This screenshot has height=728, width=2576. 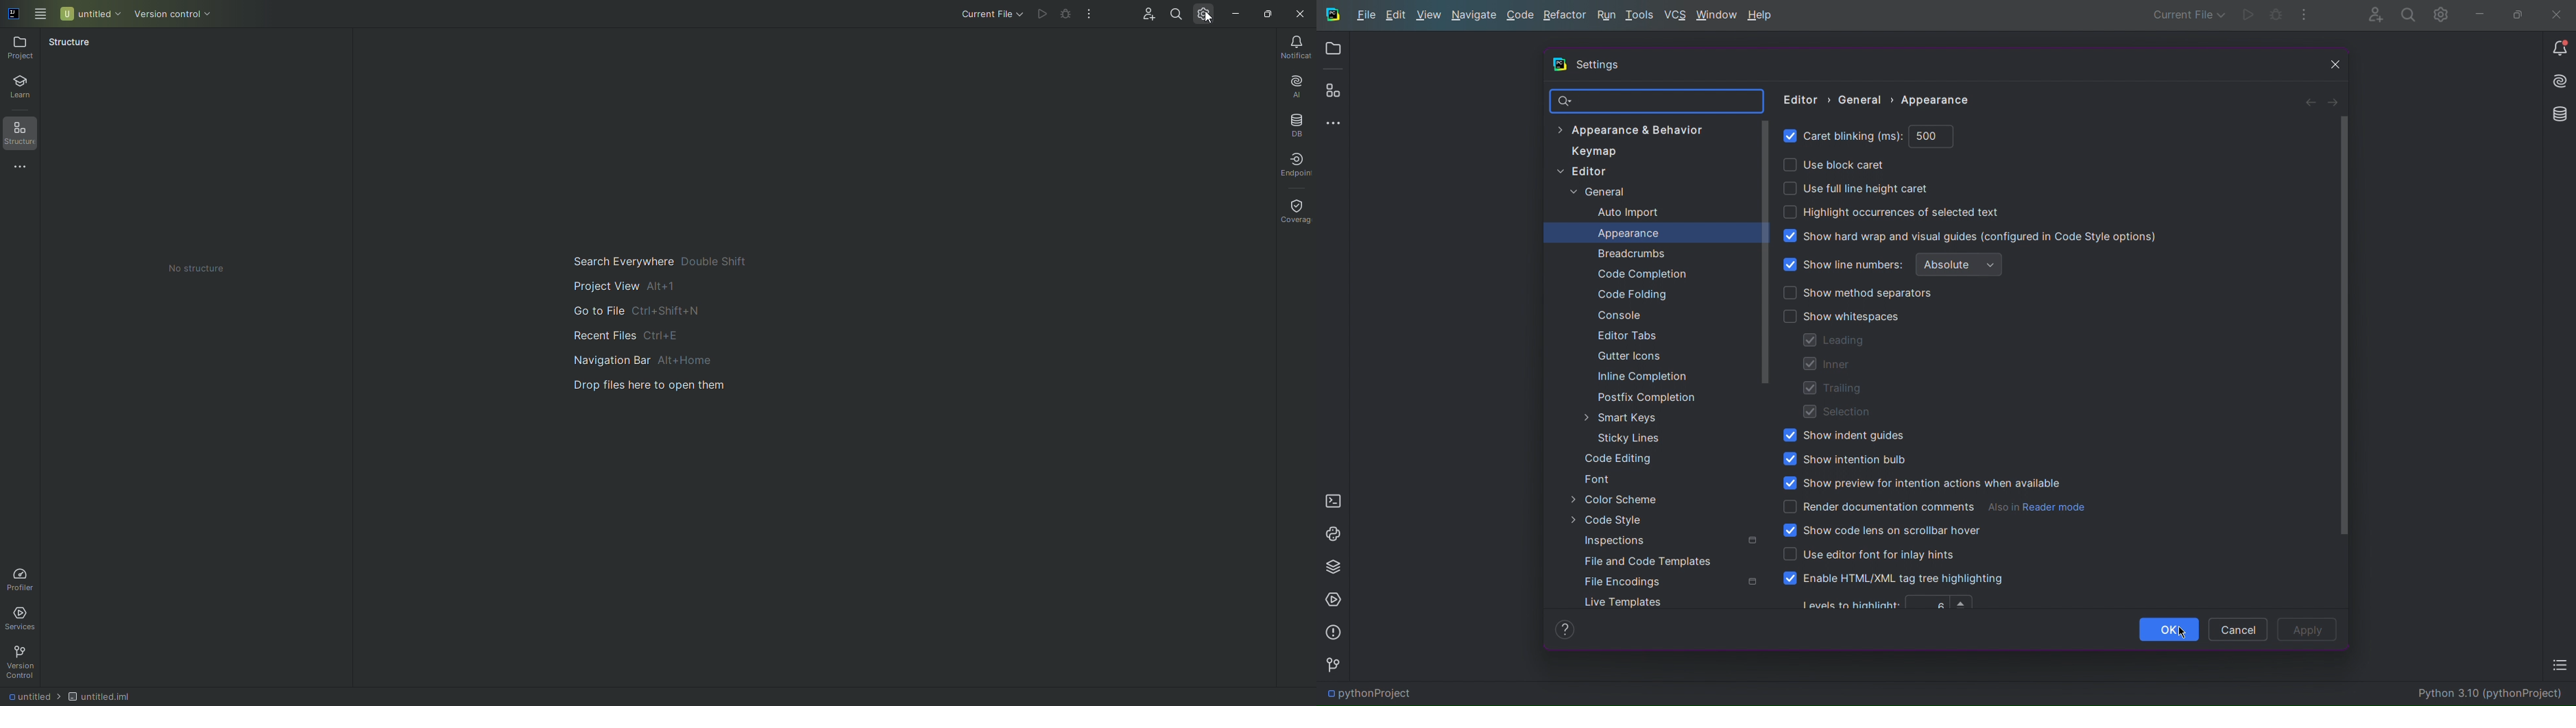 What do you see at coordinates (1334, 633) in the screenshot?
I see `Problems` at bounding box center [1334, 633].